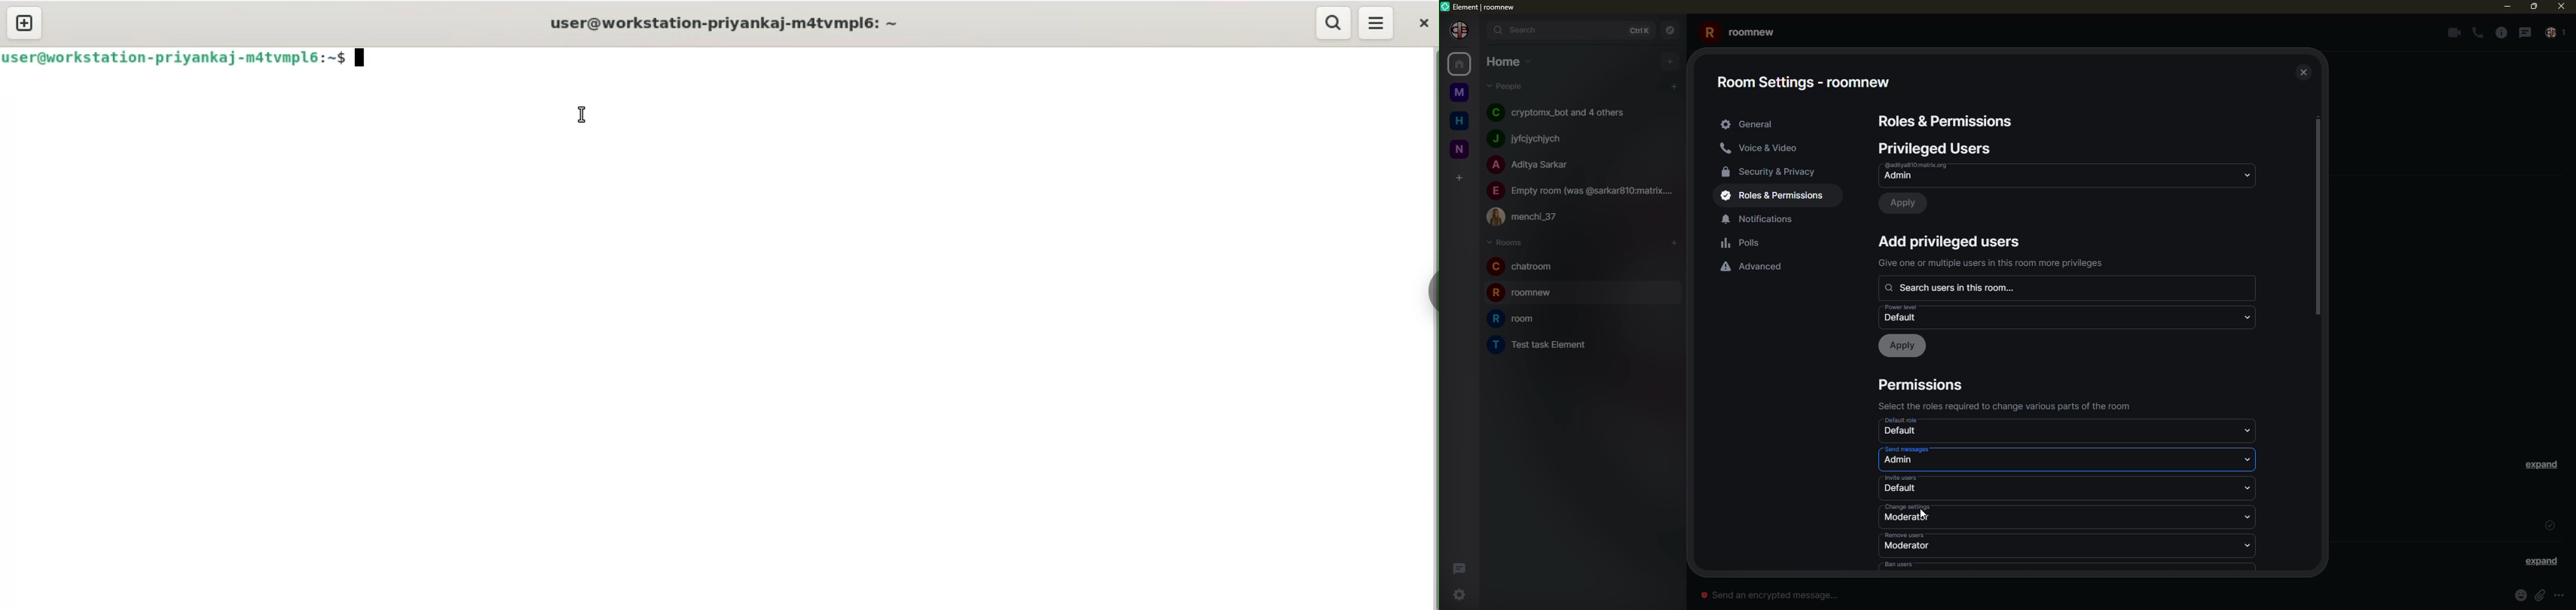  Describe the element at coordinates (1582, 190) in the screenshot. I see `people` at that location.